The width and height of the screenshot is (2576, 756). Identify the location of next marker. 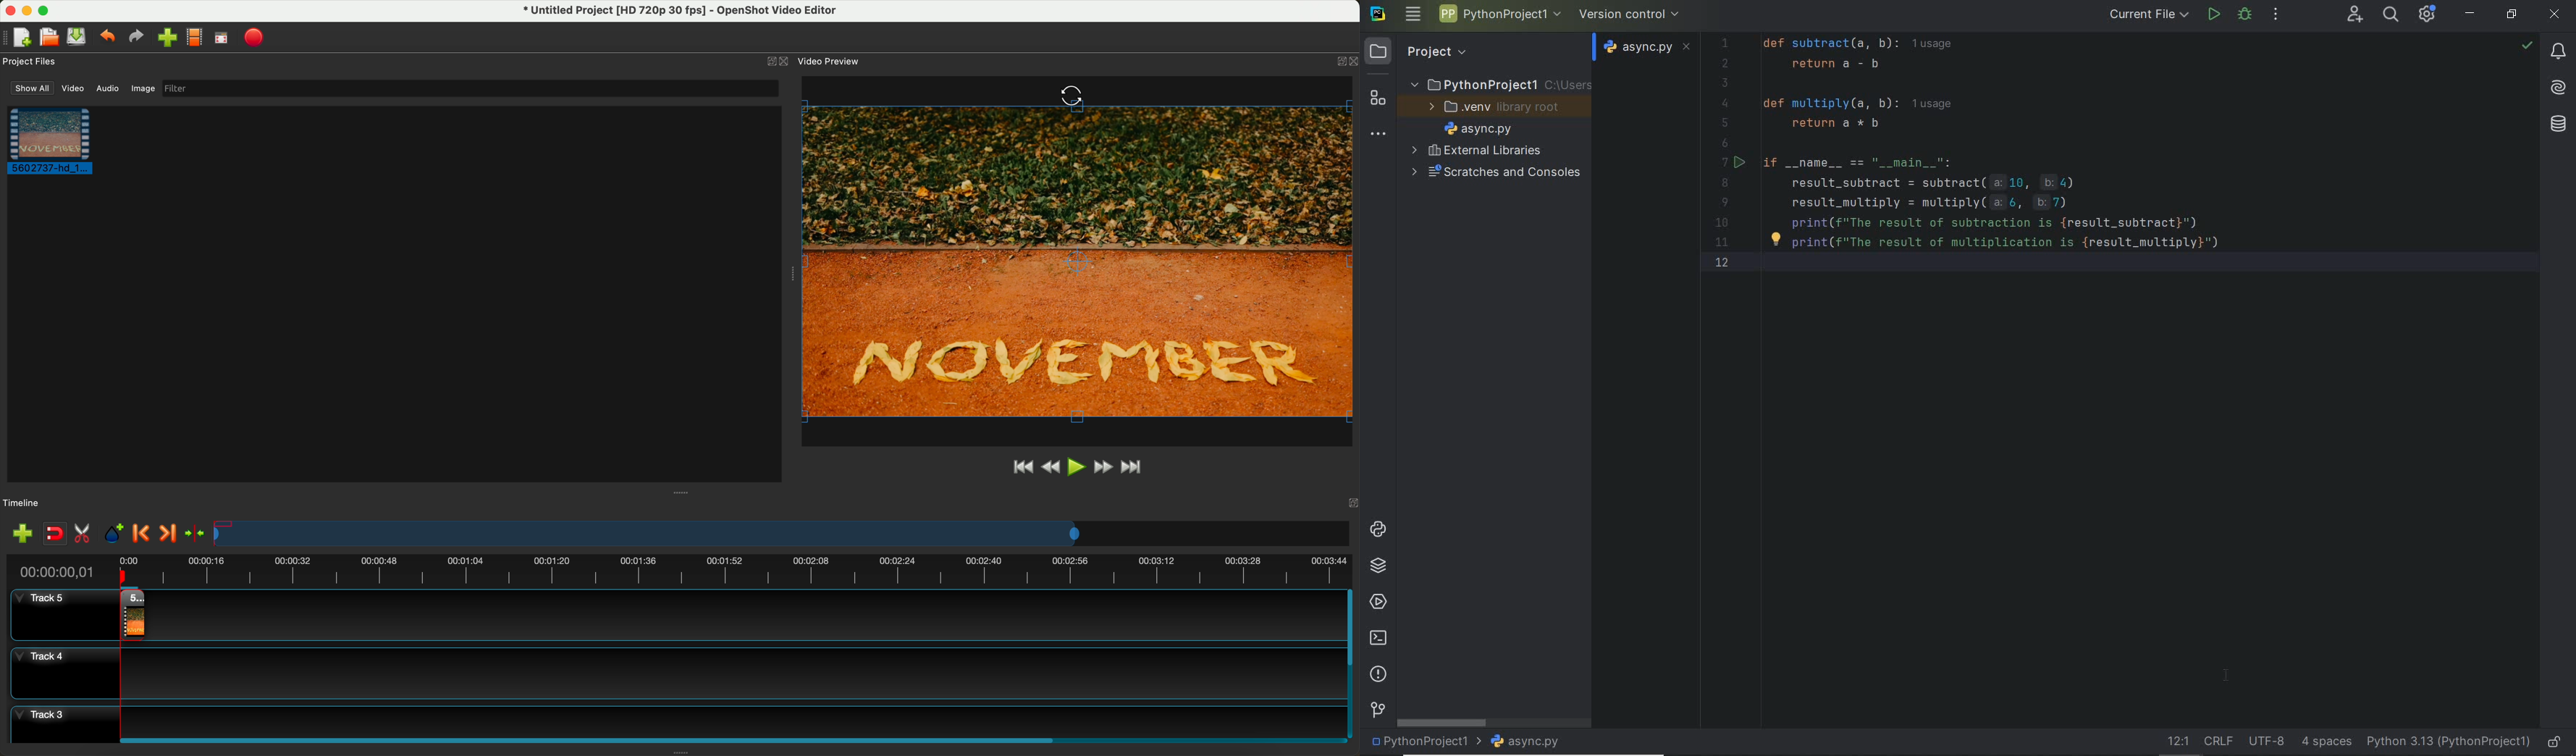
(172, 531).